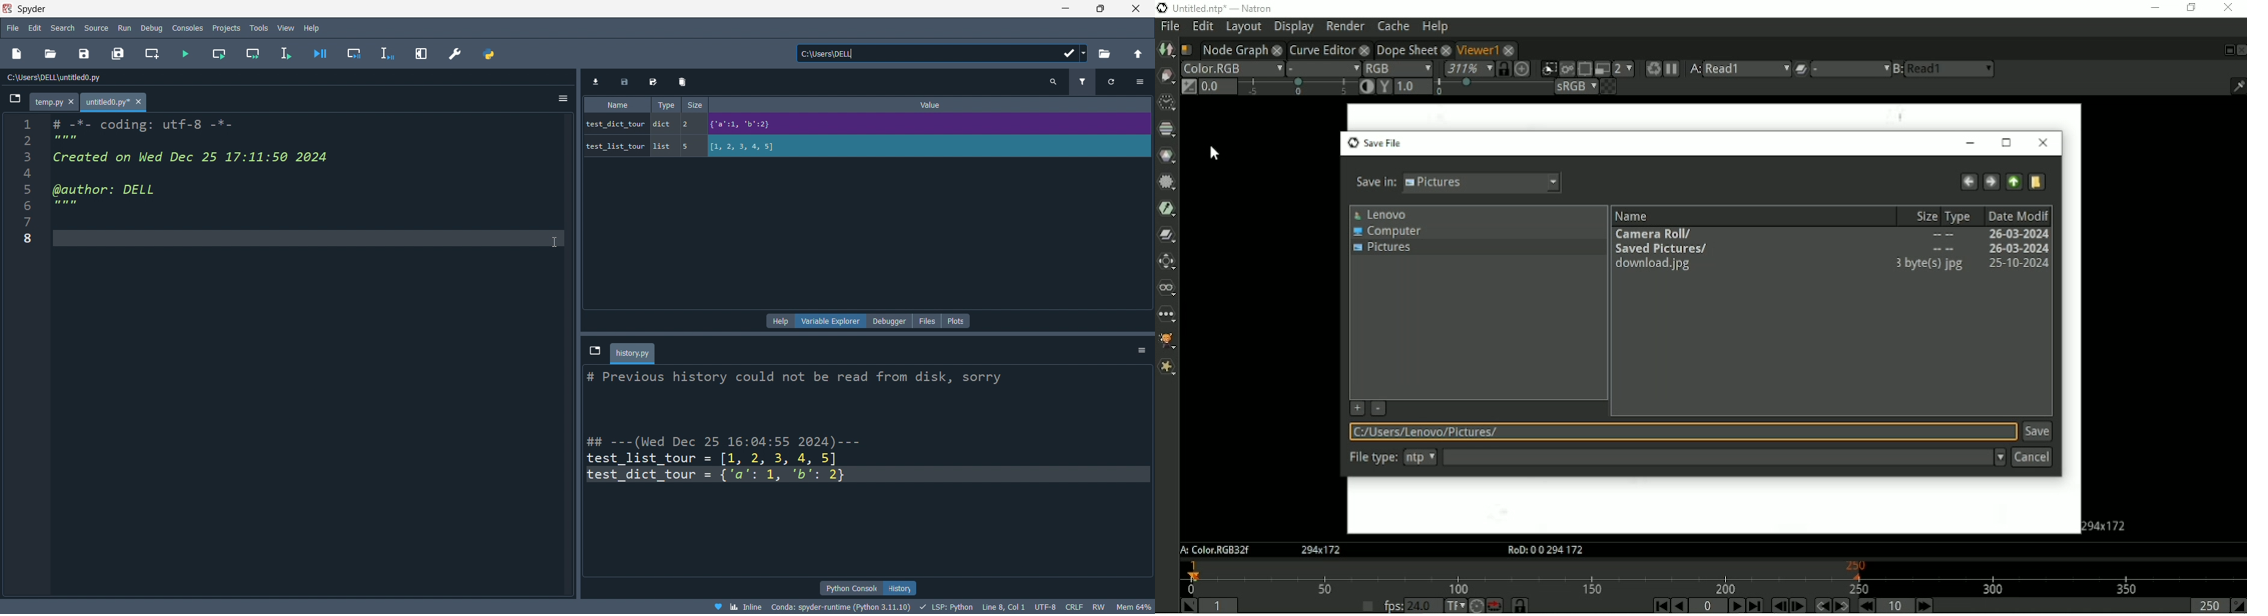  What do you see at coordinates (258, 28) in the screenshot?
I see `tools` at bounding box center [258, 28].